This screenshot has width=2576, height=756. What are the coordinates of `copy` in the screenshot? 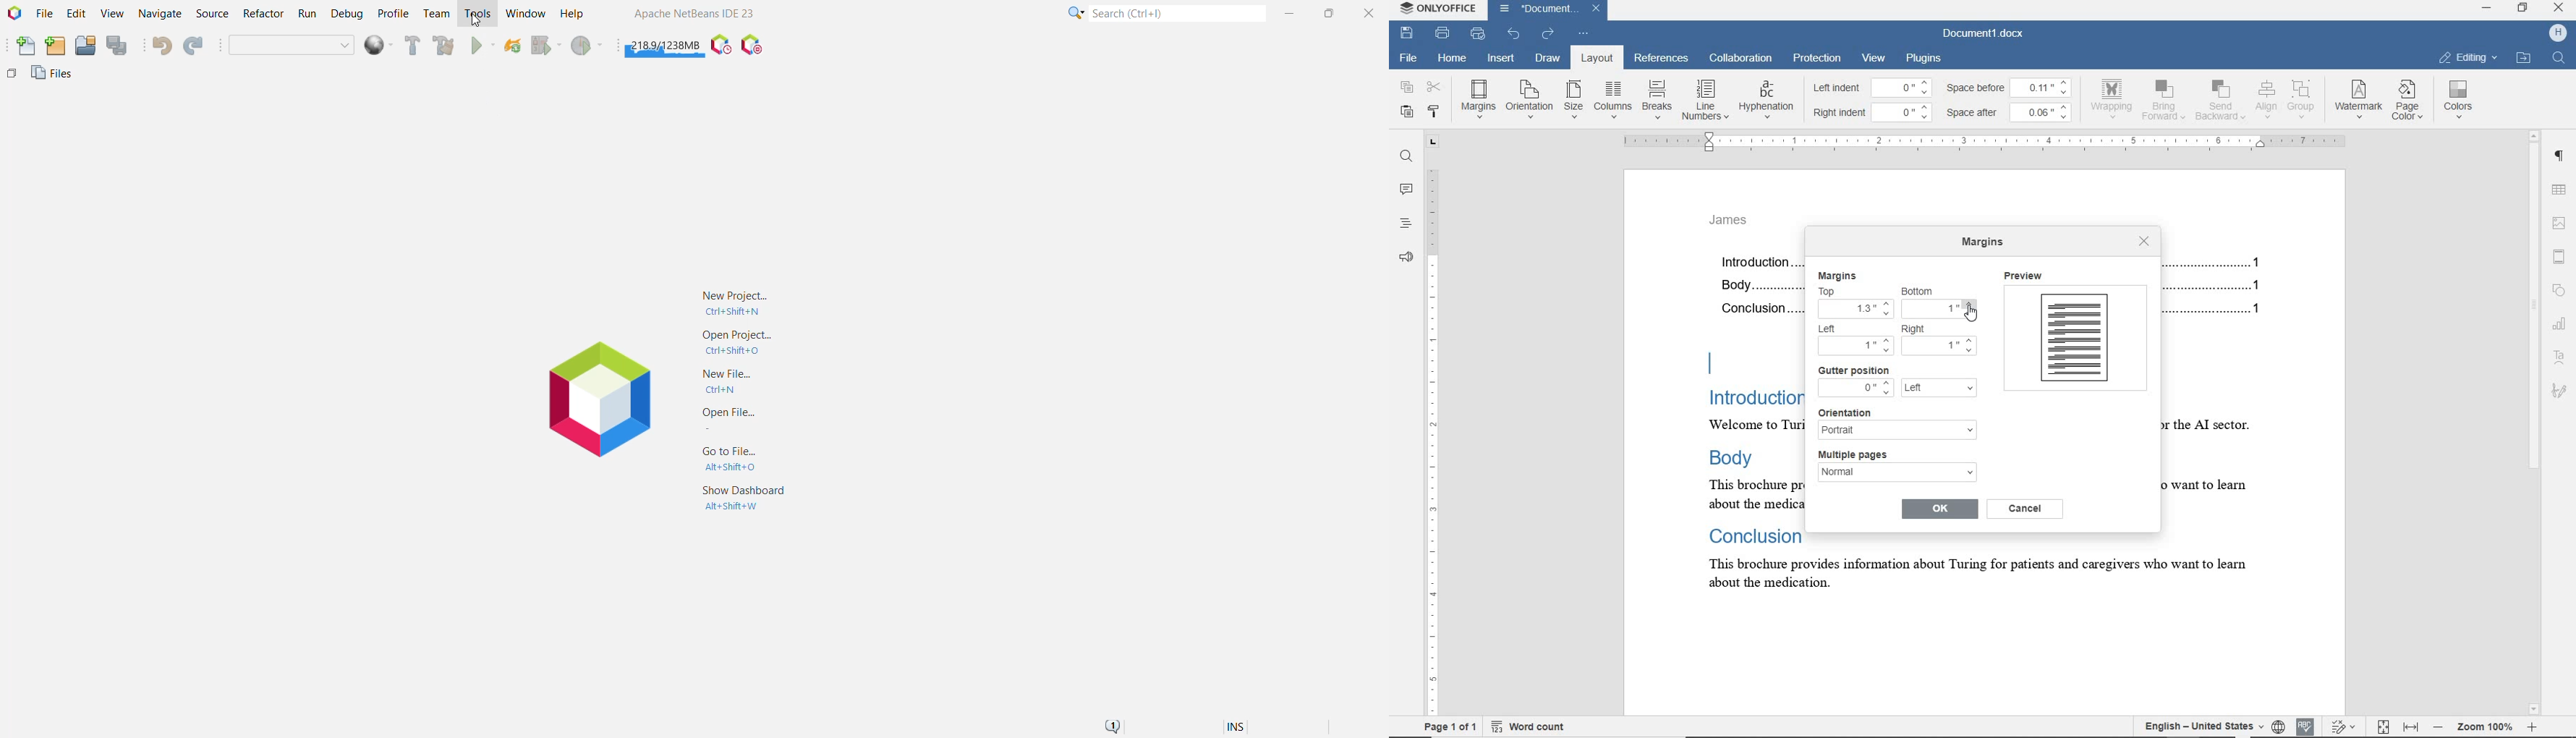 It's located at (1407, 86).